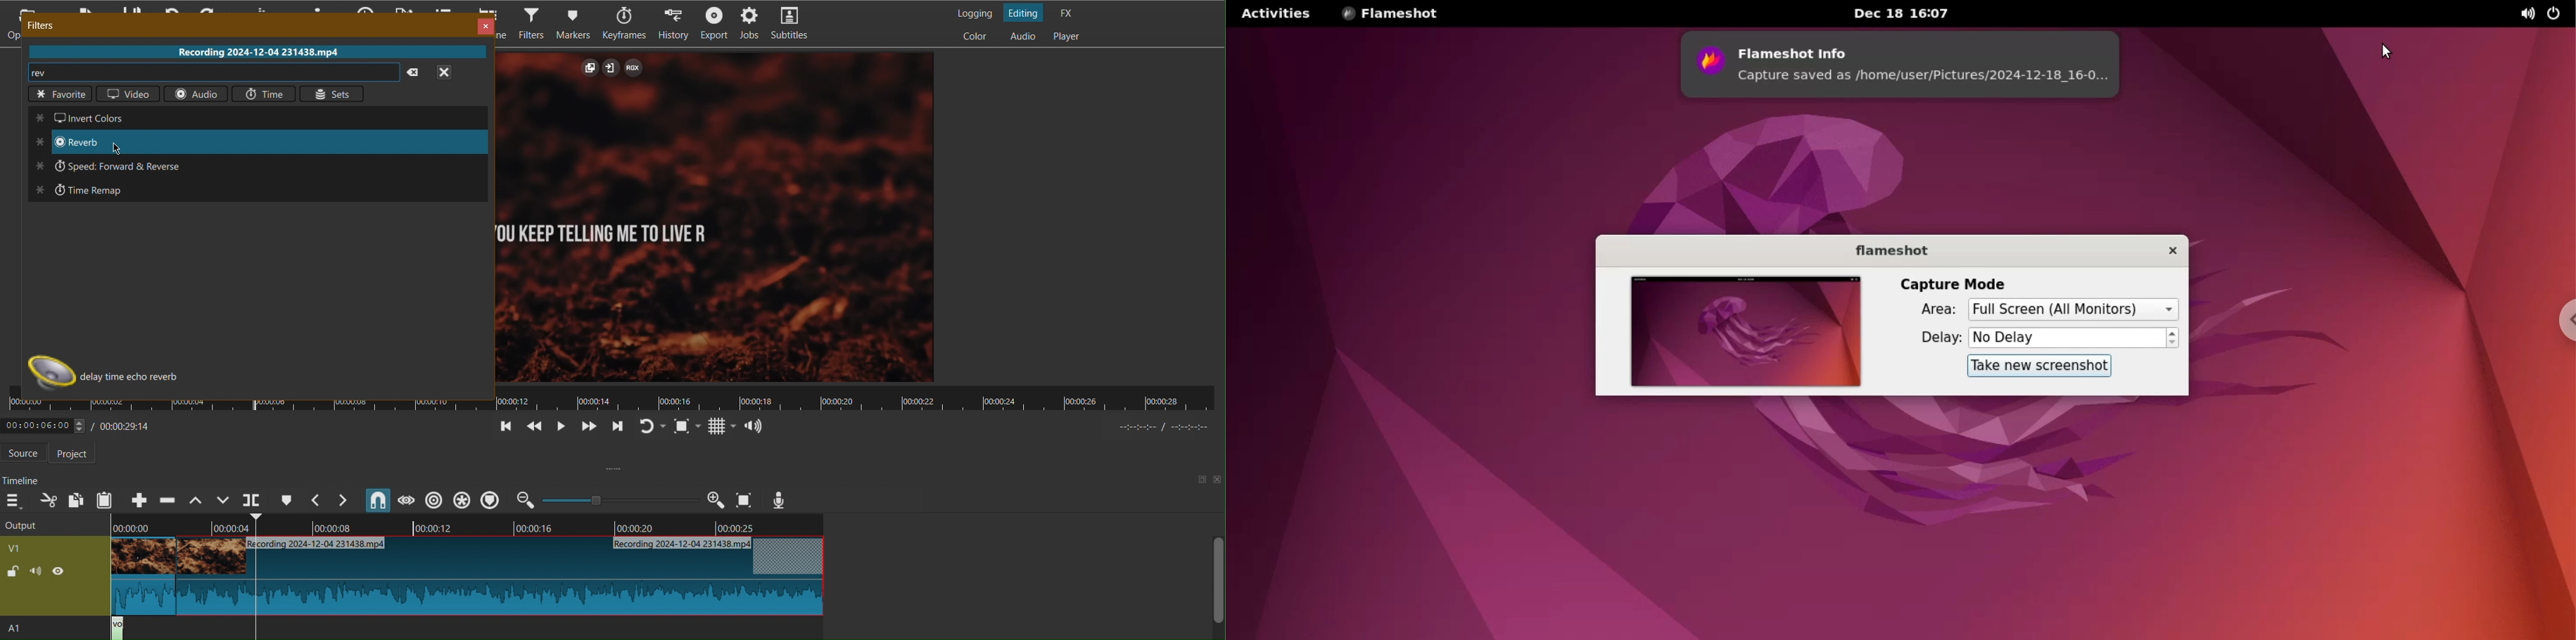 The width and height of the screenshot is (2576, 644). I want to click on Invert Colors, so click(88, 118).